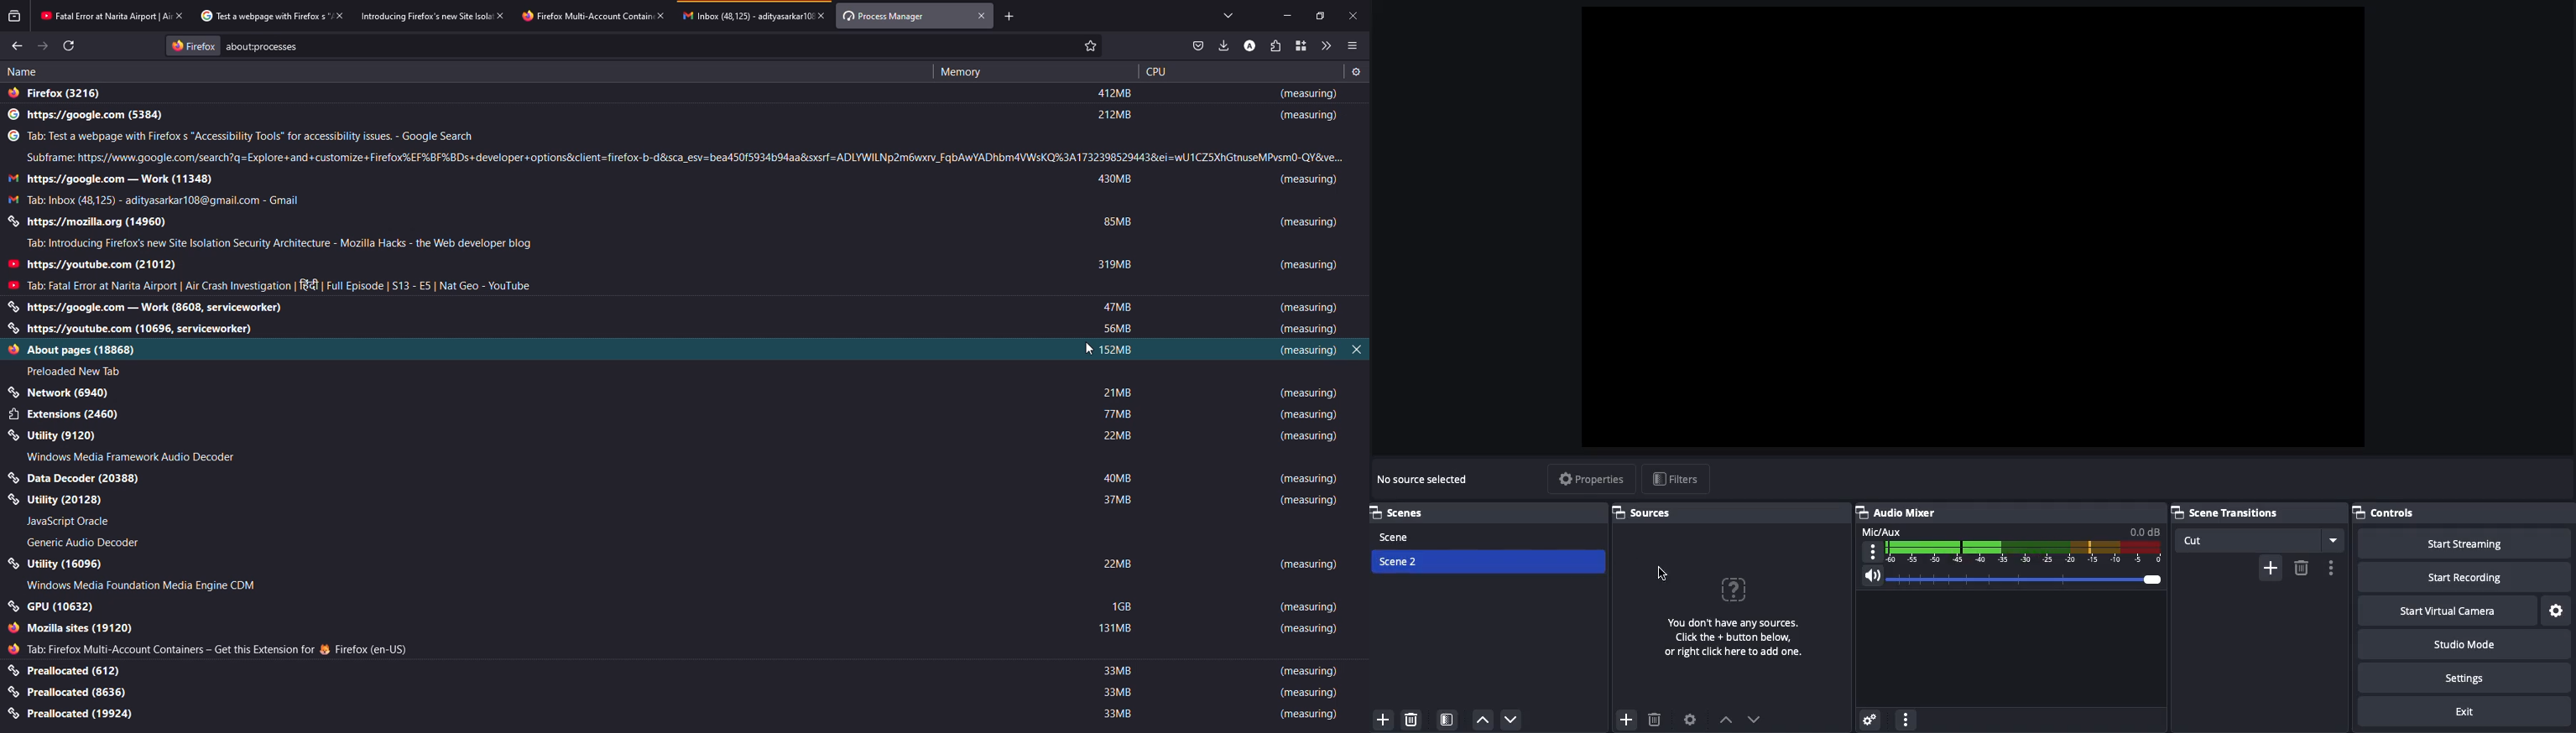 Image resolution: width=2576 pixels, height=756 pixels. What do you see at coordinates (1353, 16) in the screenshot?
I see `close` at bounding box center [1353, 16].